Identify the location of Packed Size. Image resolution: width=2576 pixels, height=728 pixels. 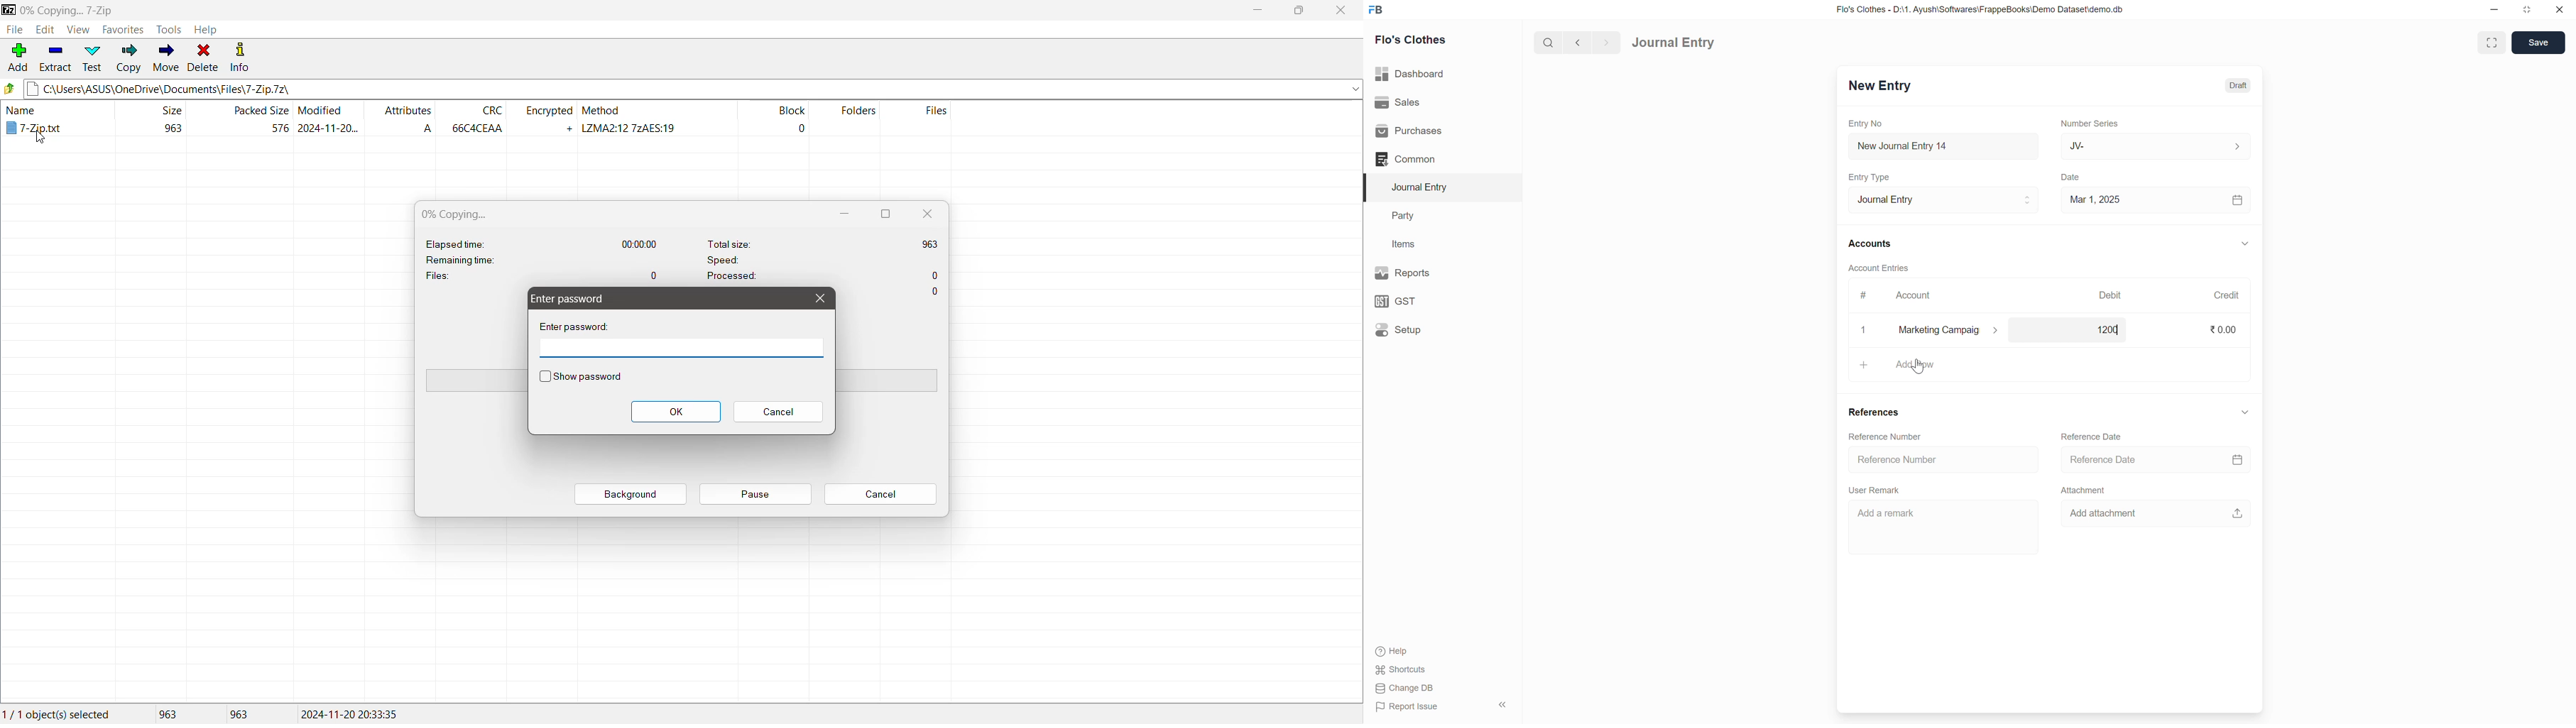
(242, 120).